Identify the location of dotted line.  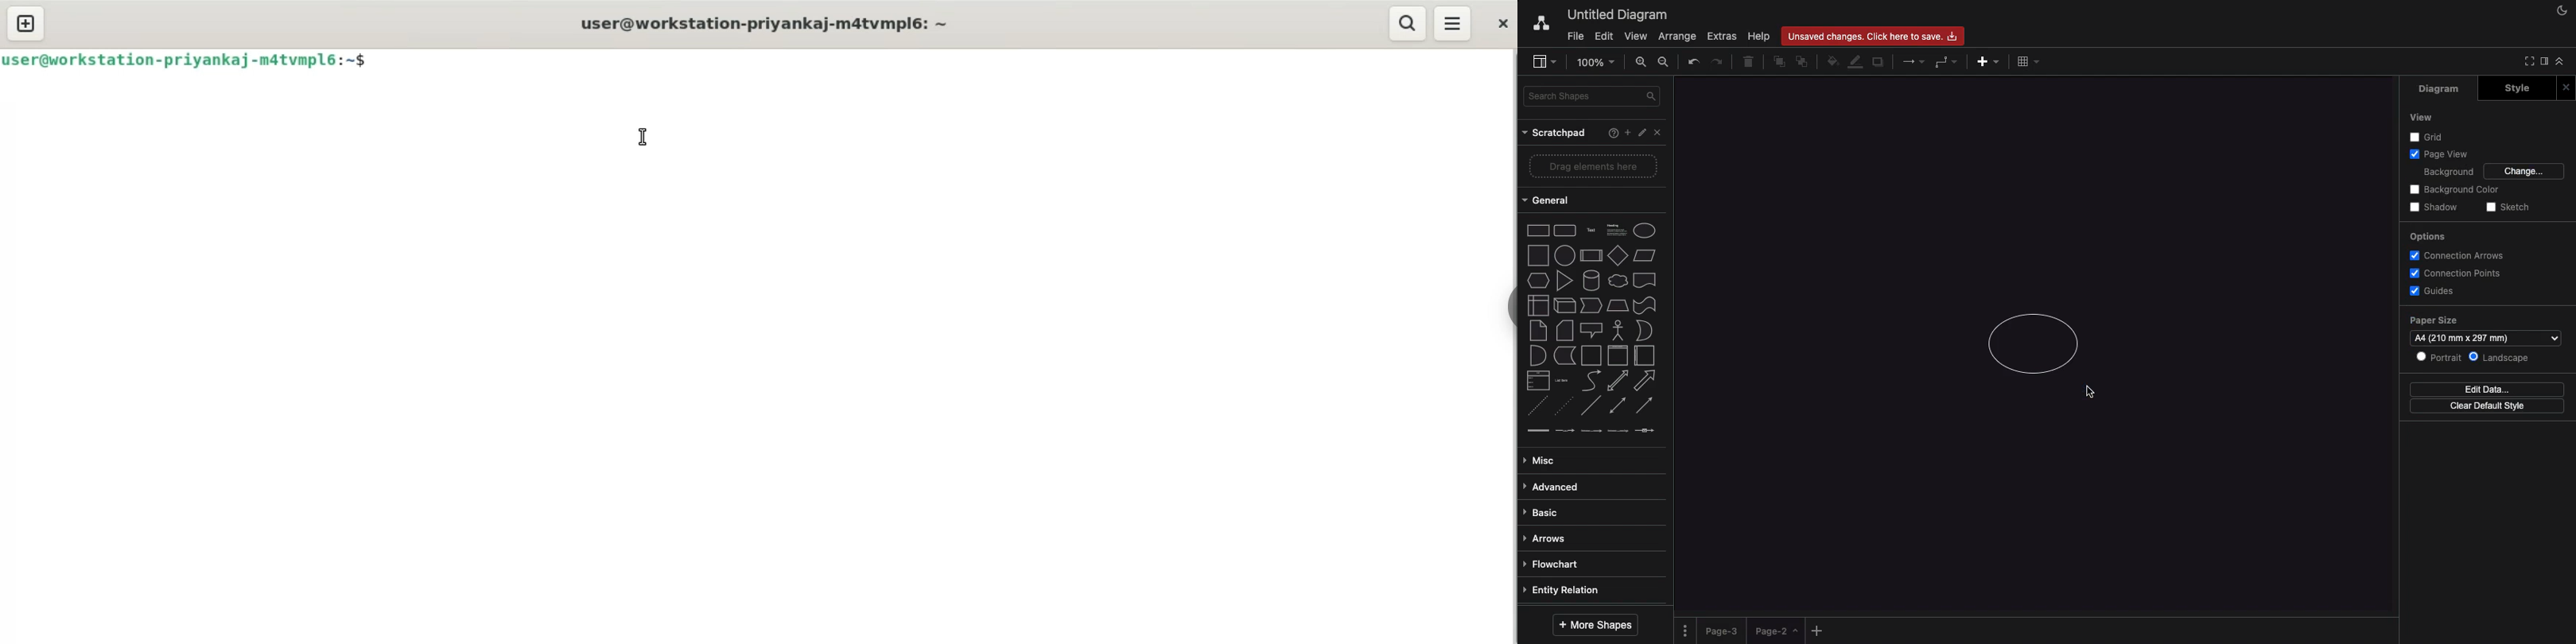
(1562, 405).